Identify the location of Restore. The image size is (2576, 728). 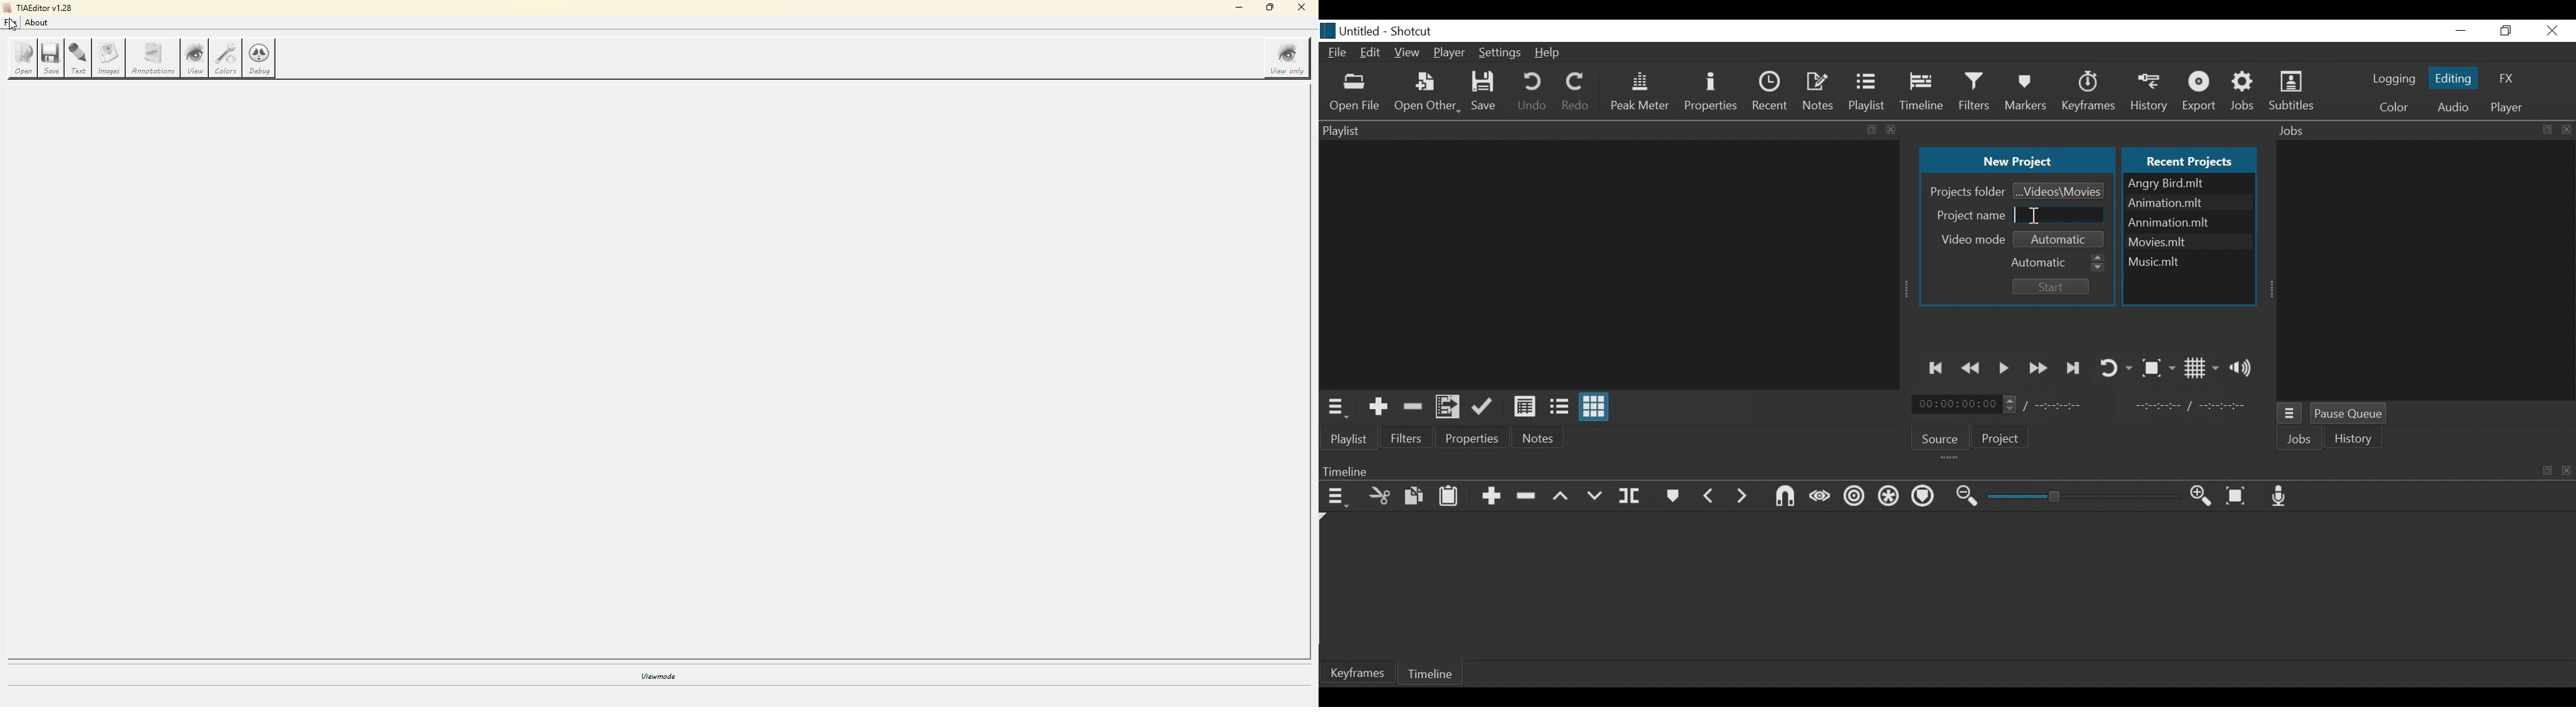
(2507, 30).